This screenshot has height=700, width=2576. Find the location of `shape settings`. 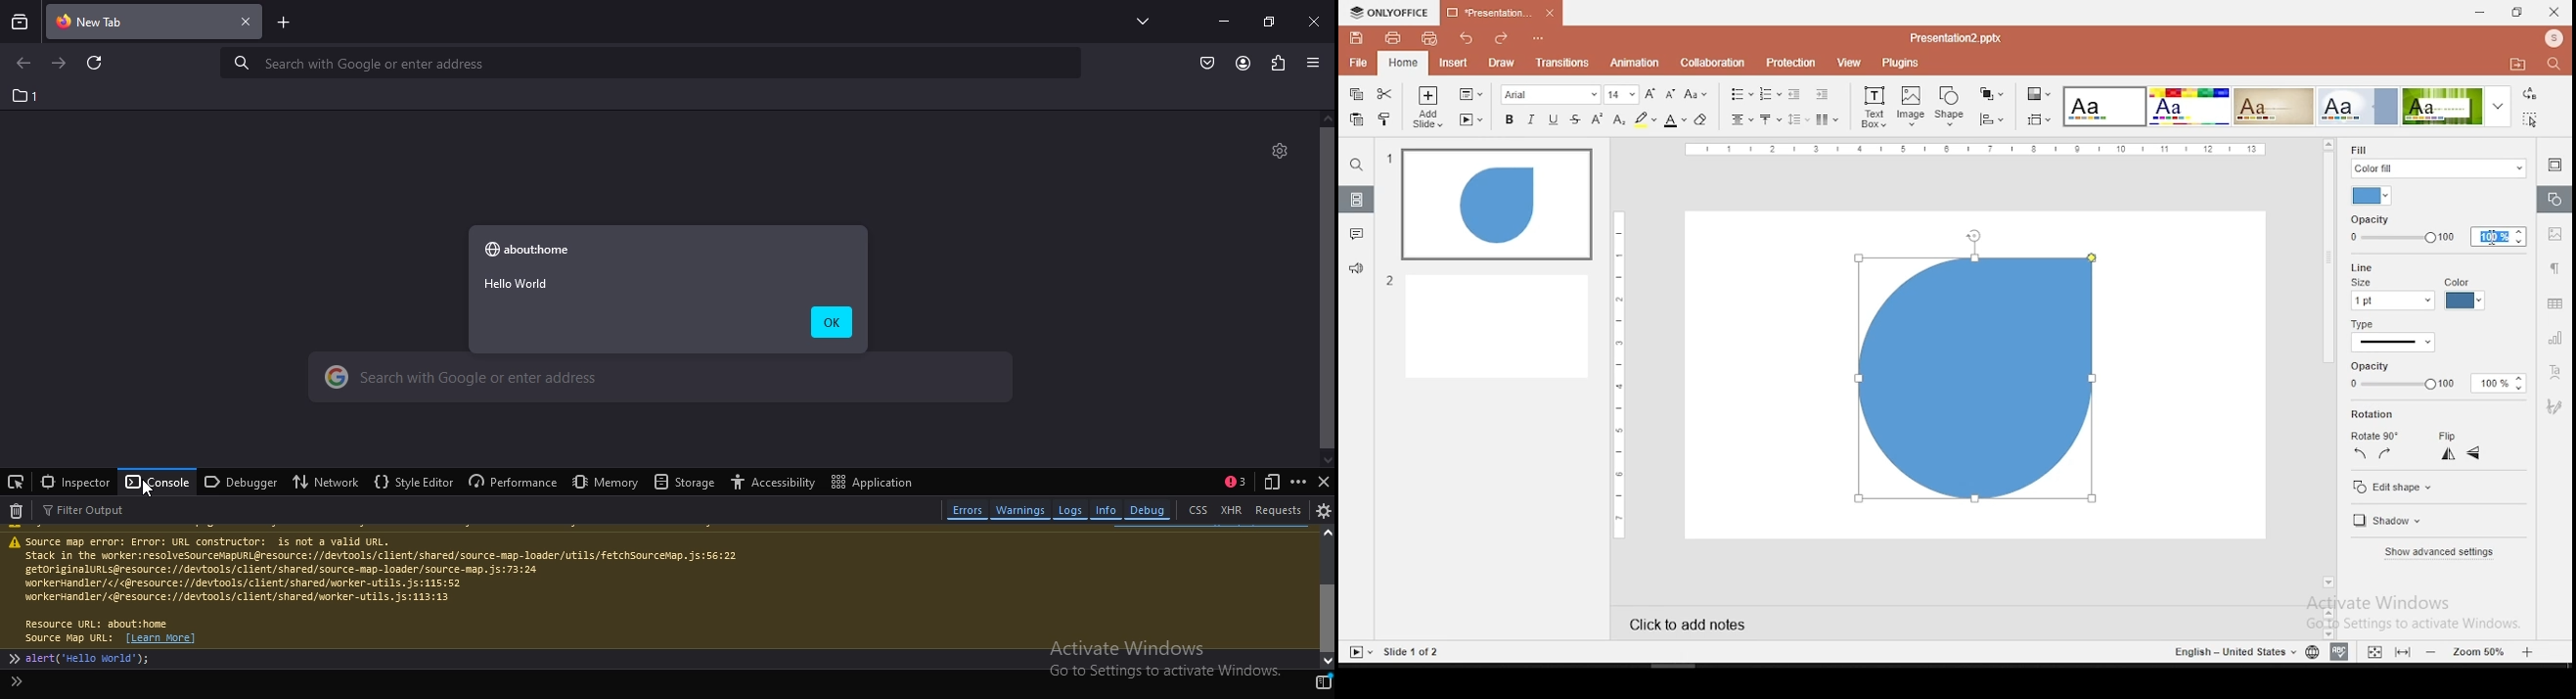

shape settings is located at coordinates (2553, 200).